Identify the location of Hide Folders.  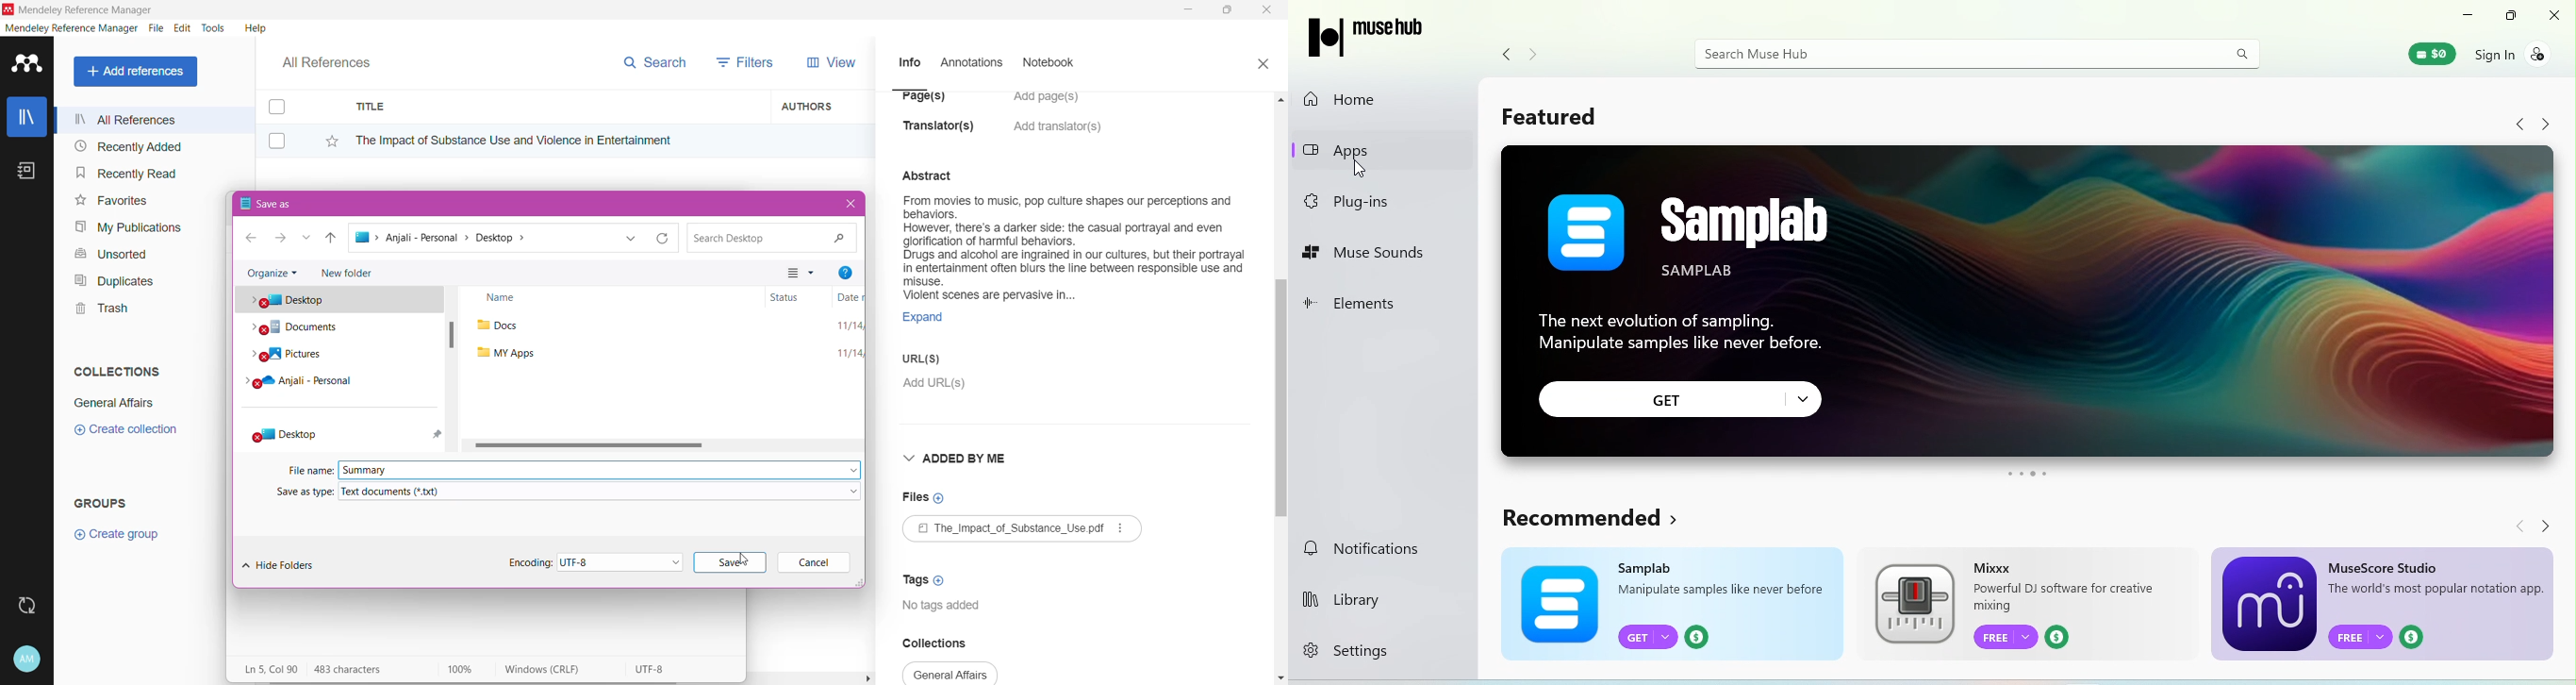
(283, 564).